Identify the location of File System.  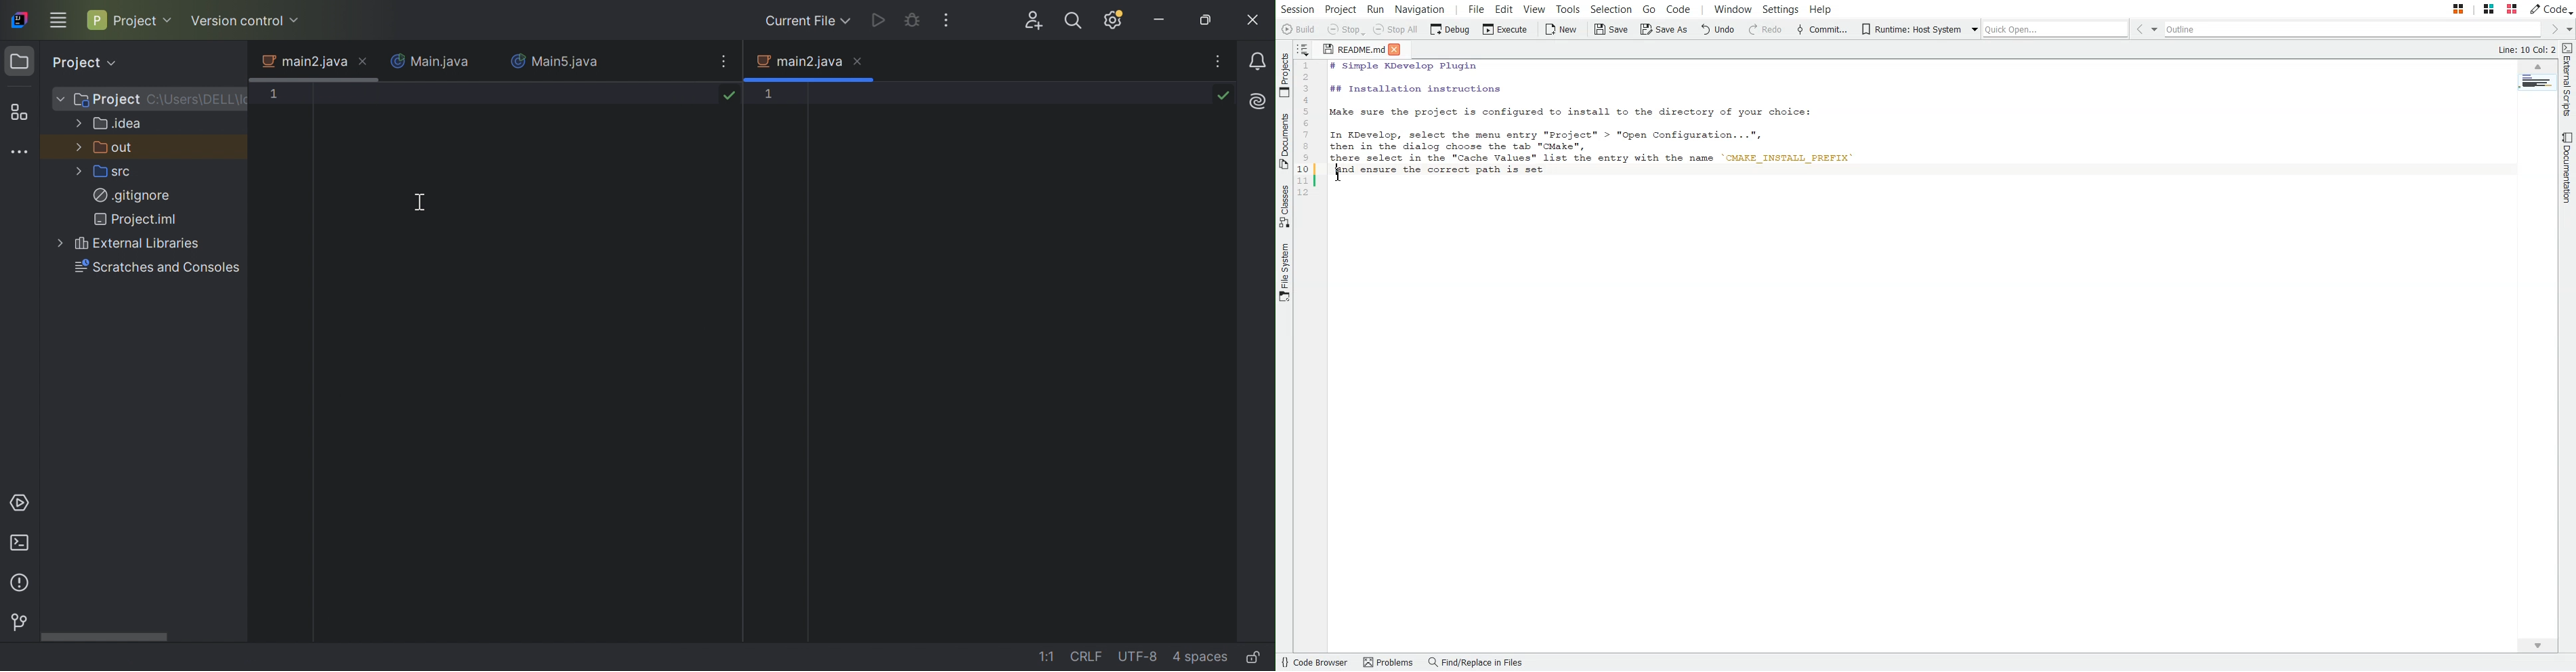
(1284, 273).